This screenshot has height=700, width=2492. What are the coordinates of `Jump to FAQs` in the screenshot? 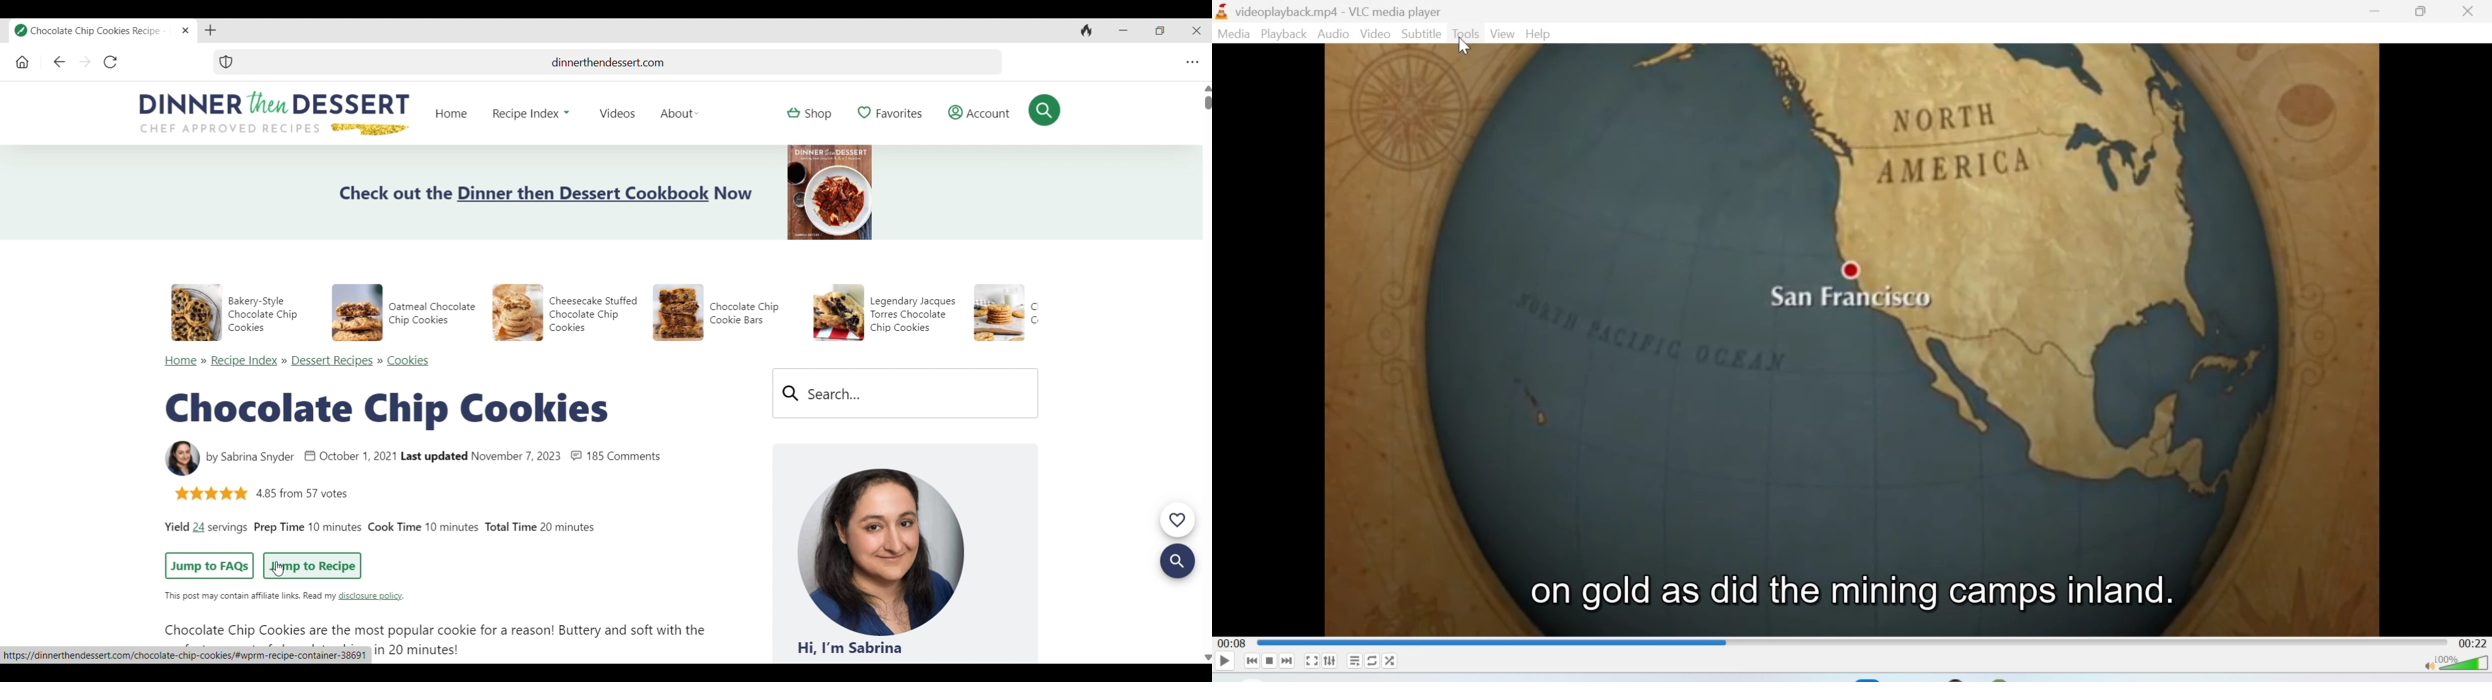 It's located at (208, 565).